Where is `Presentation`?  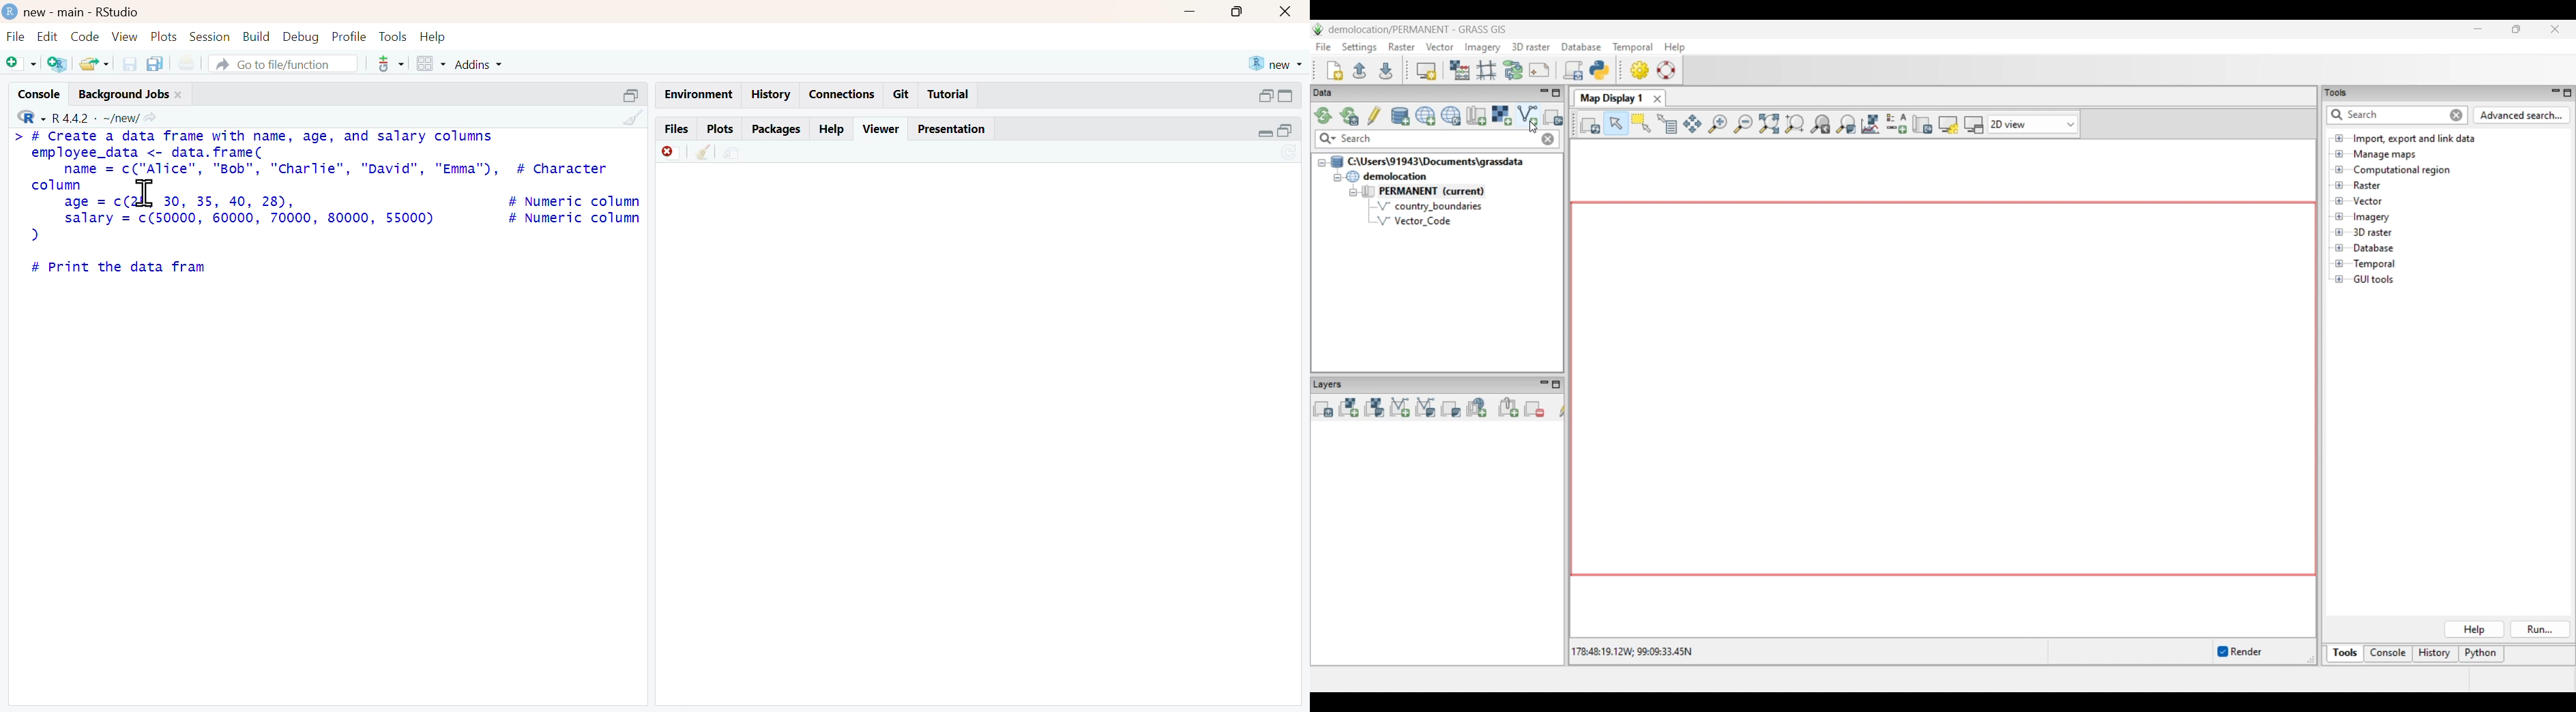 Presentation is located at coordinates (952, 129).